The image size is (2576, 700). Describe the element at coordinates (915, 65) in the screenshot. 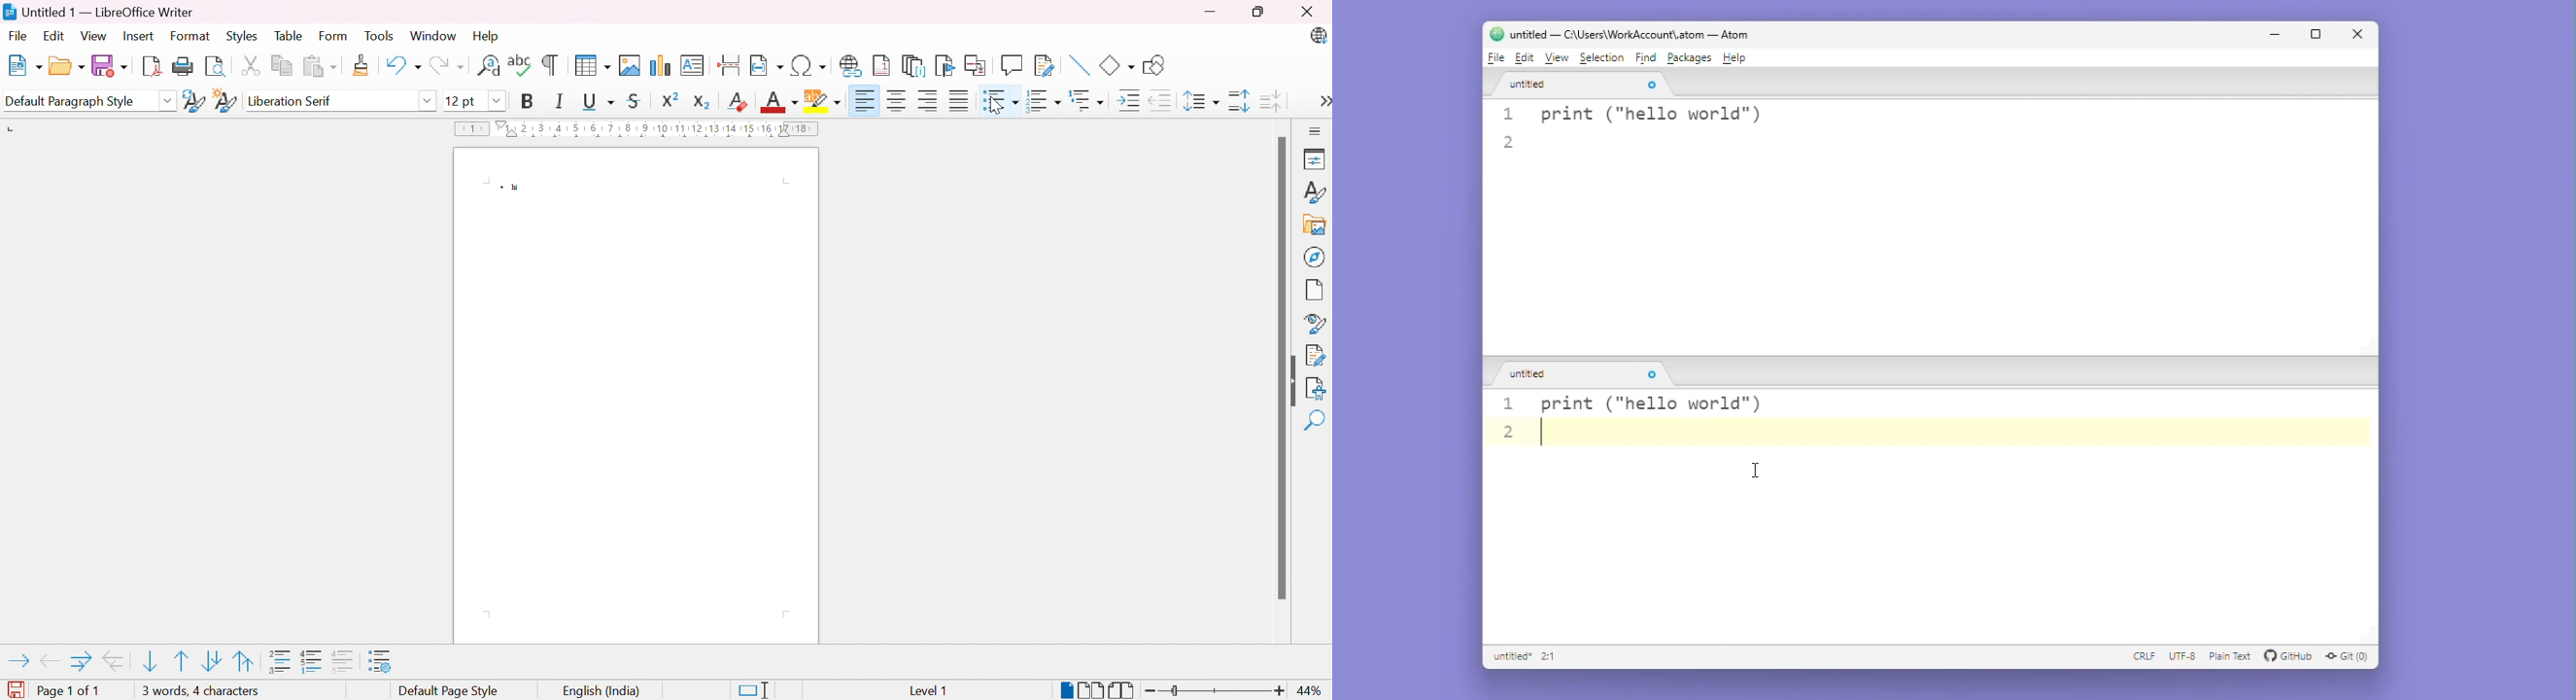

I see `Insert endnote` at that location.